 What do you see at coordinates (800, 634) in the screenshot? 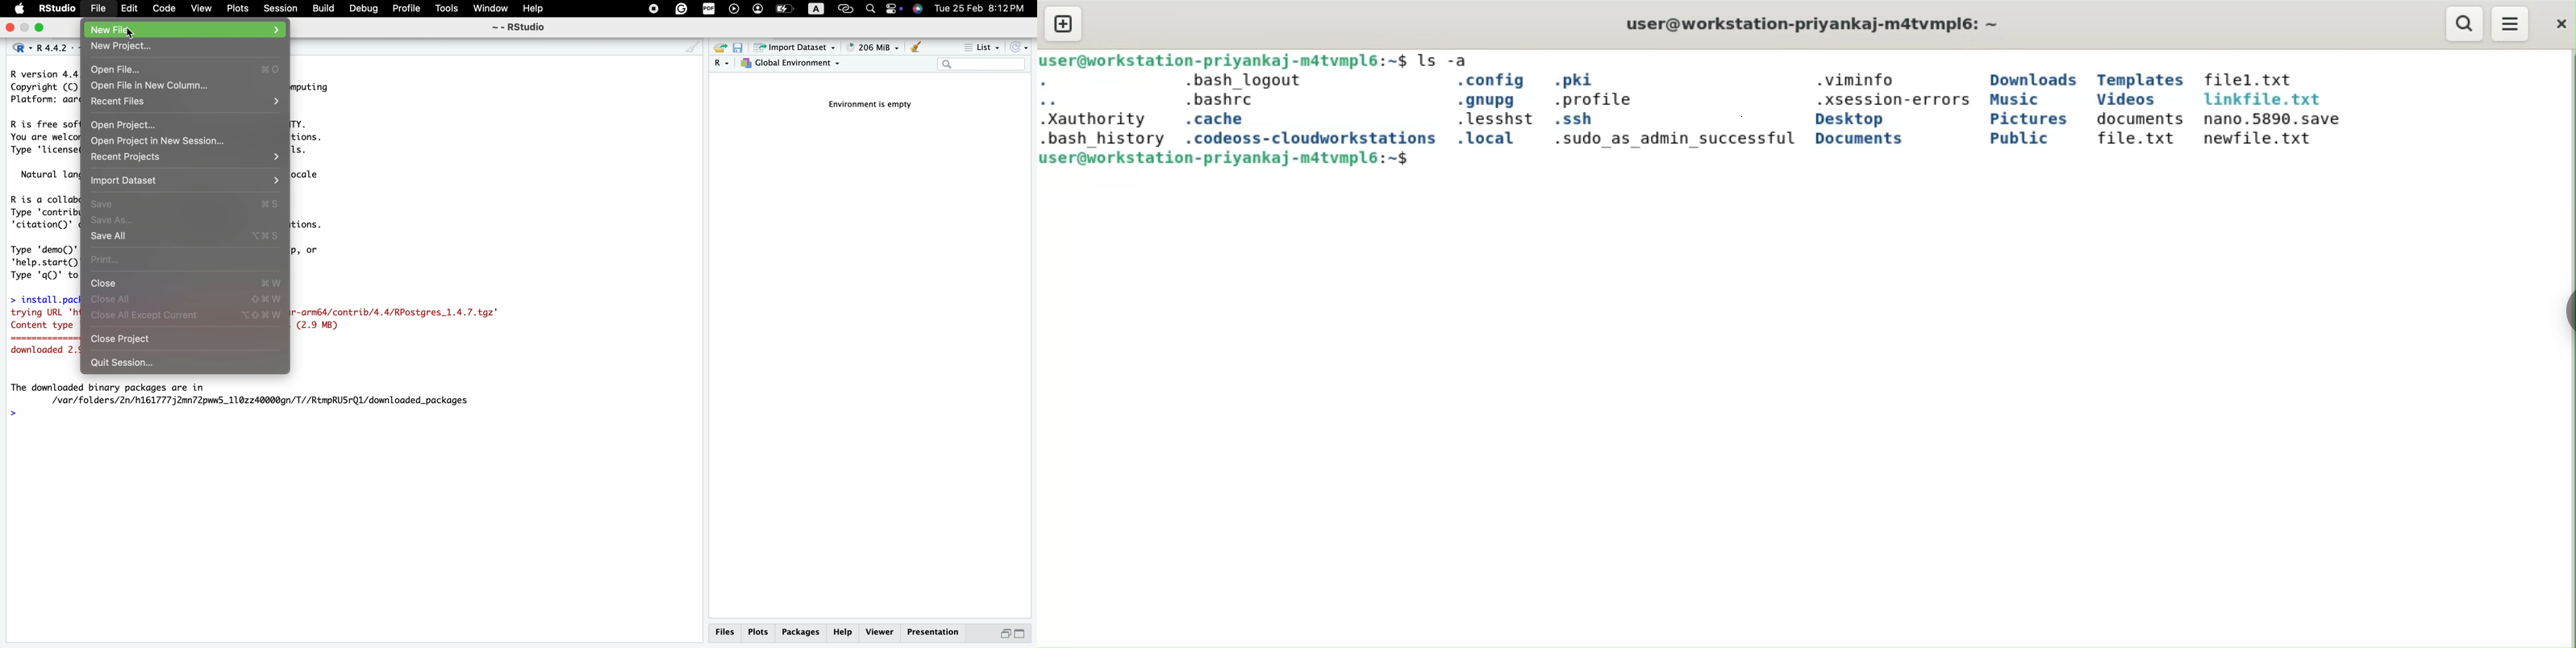
I see `packages` at bounding box center [800, 634].